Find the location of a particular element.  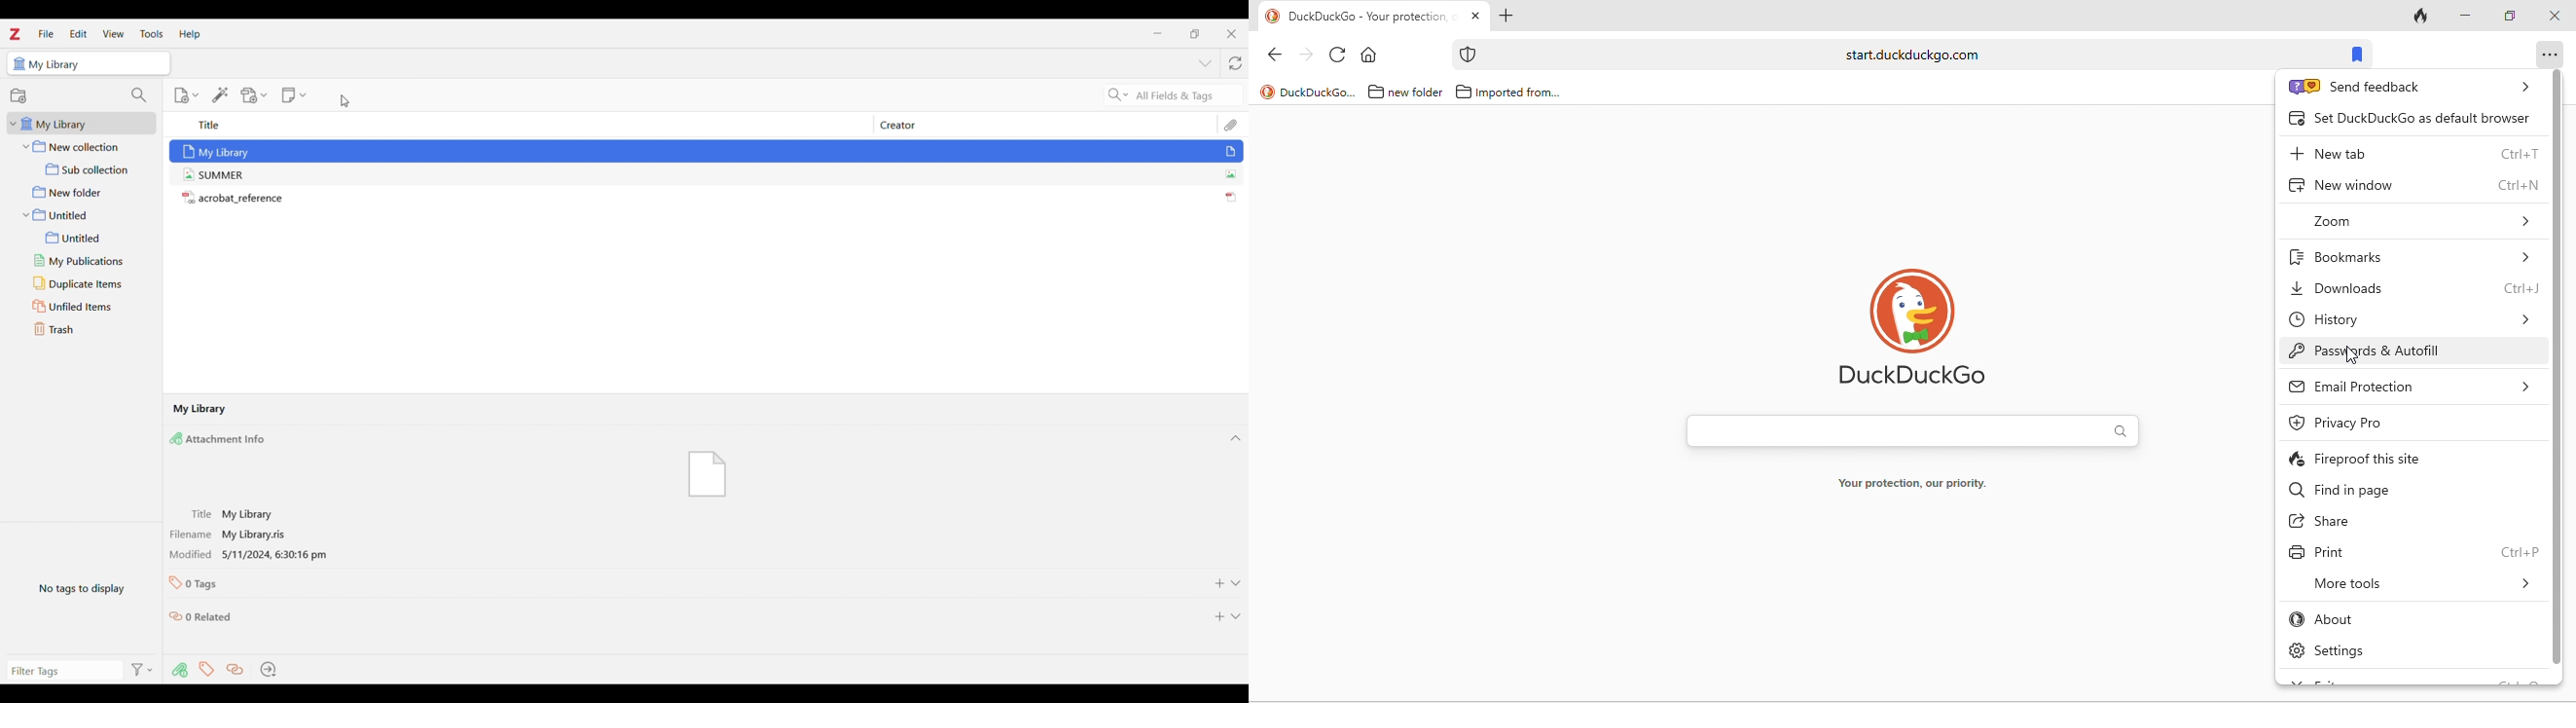

Attachment info is located at coordinates (228, 439).